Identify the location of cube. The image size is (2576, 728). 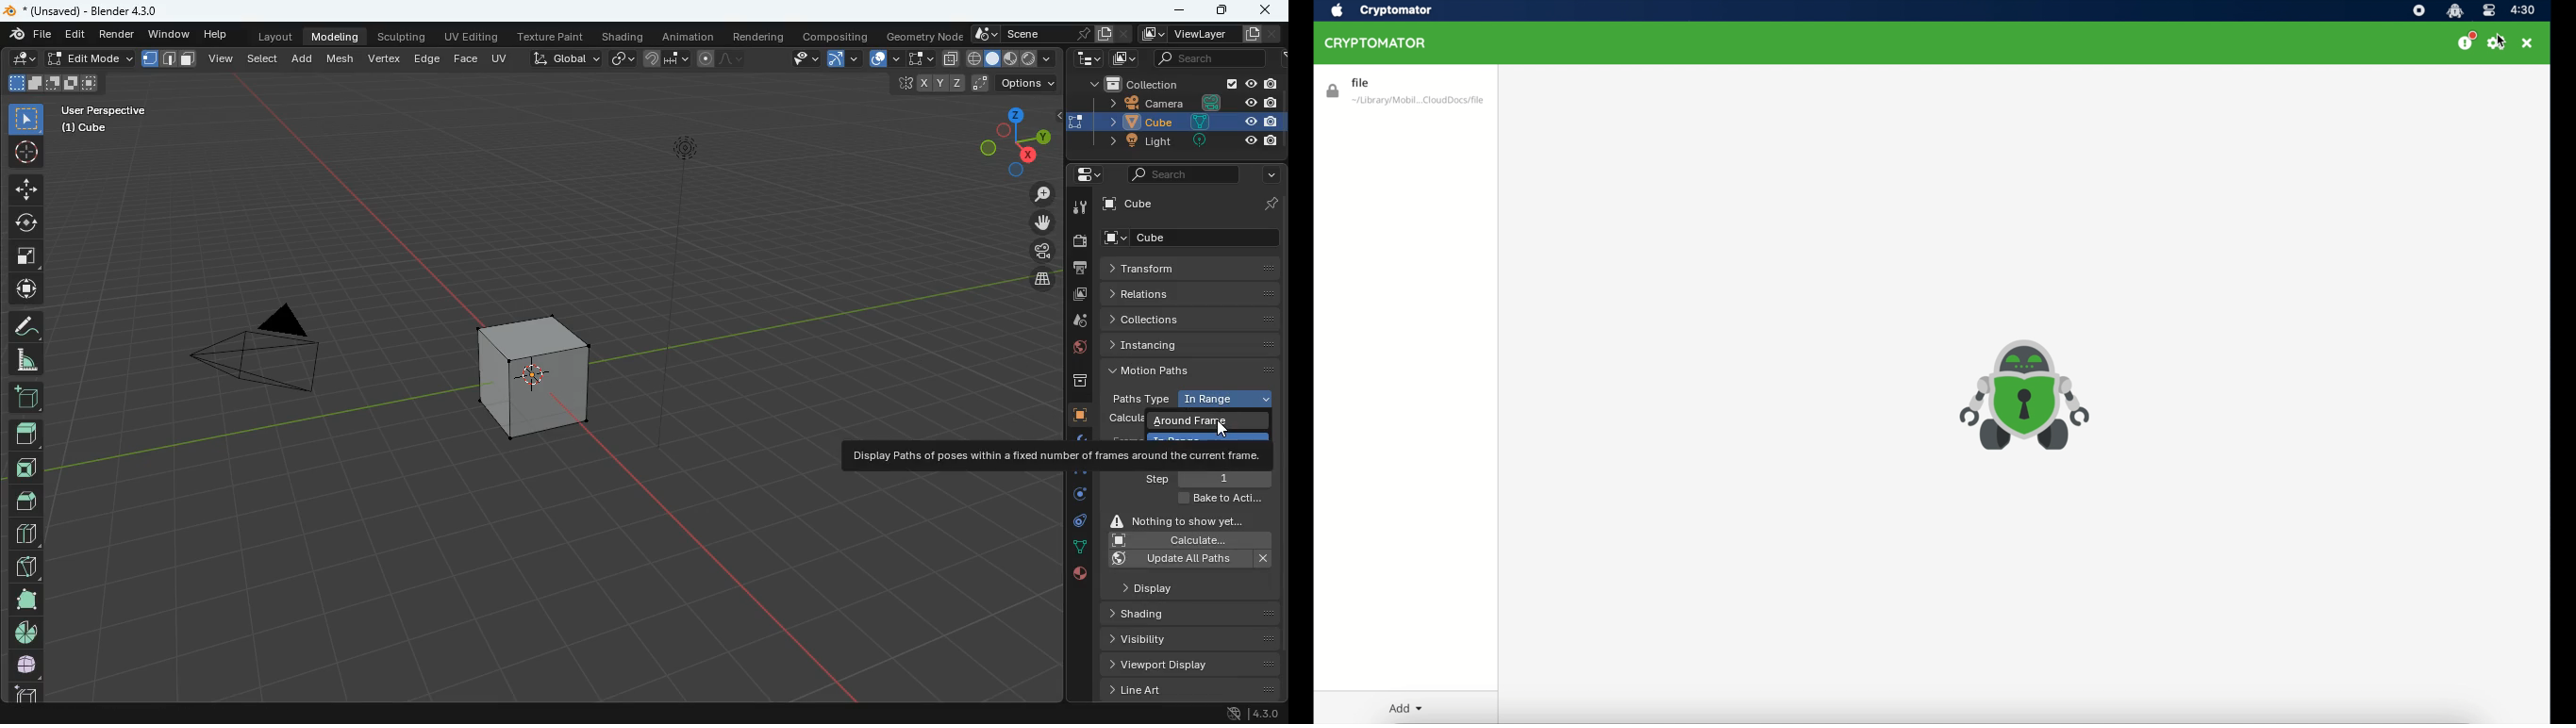
(1188, 121).